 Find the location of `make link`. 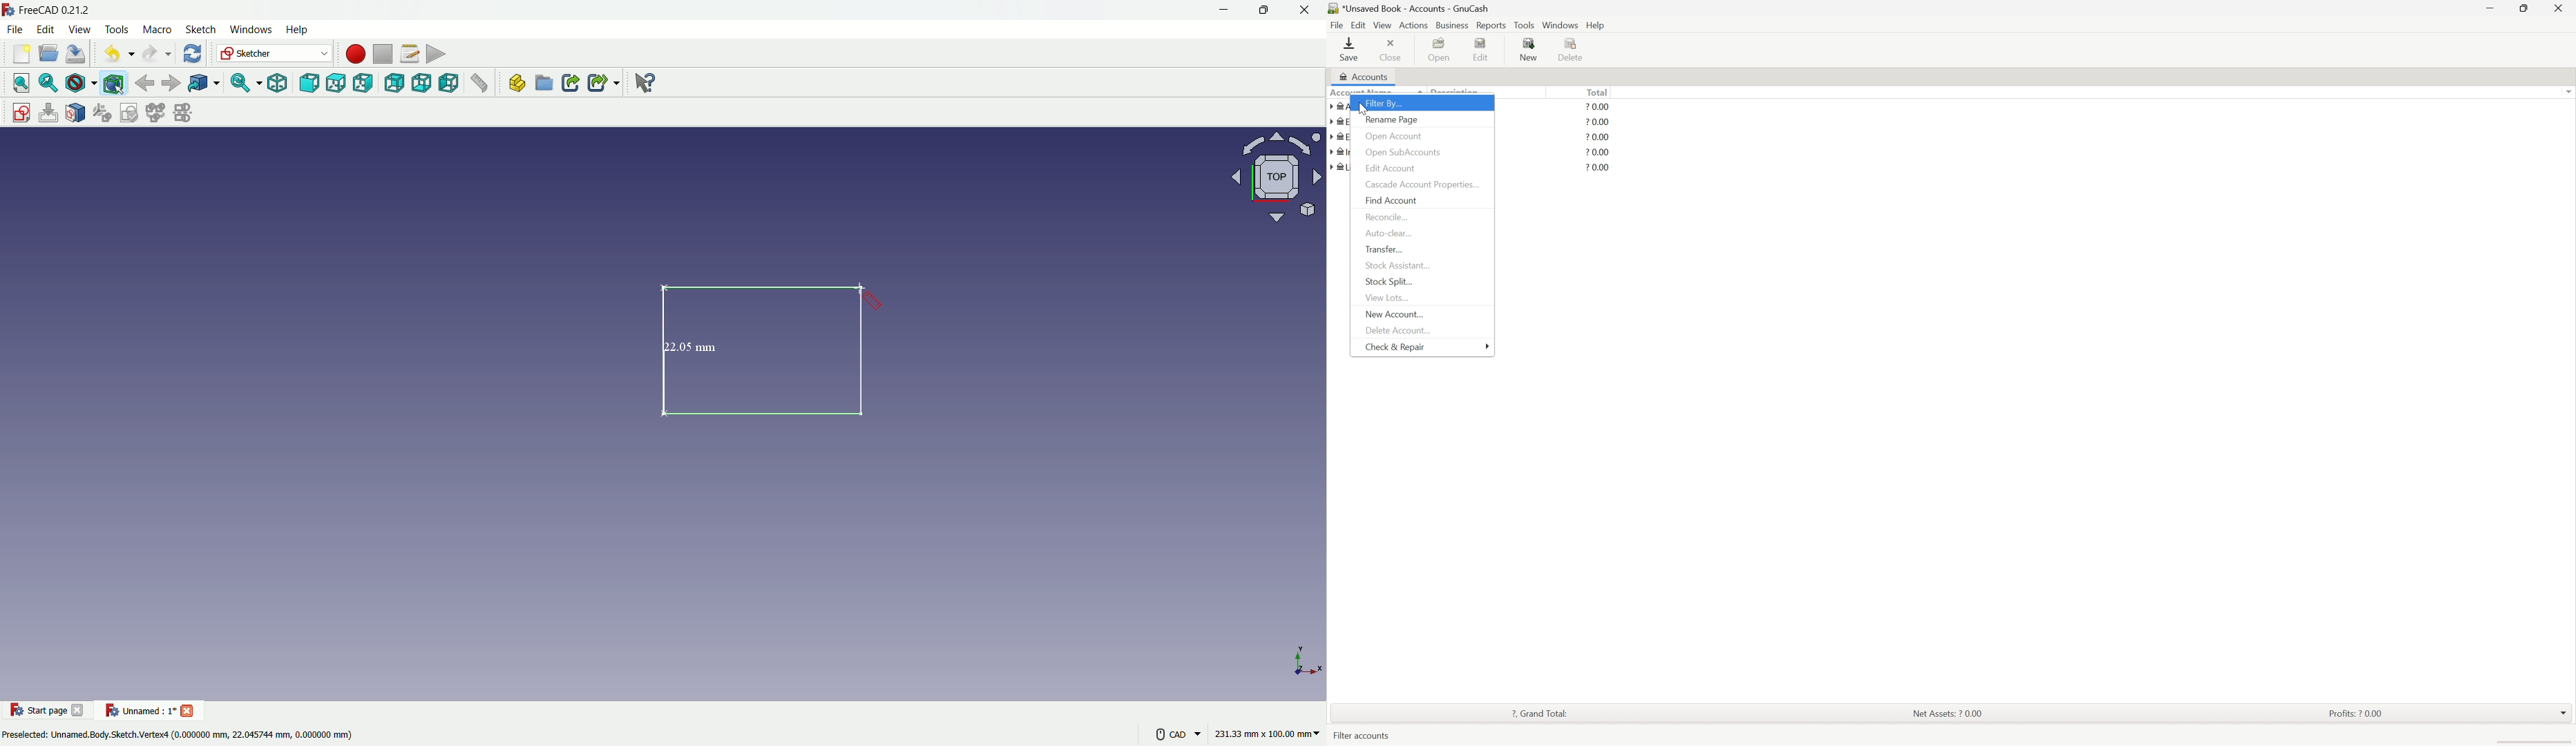

make link is located at coordinates (571, 84).